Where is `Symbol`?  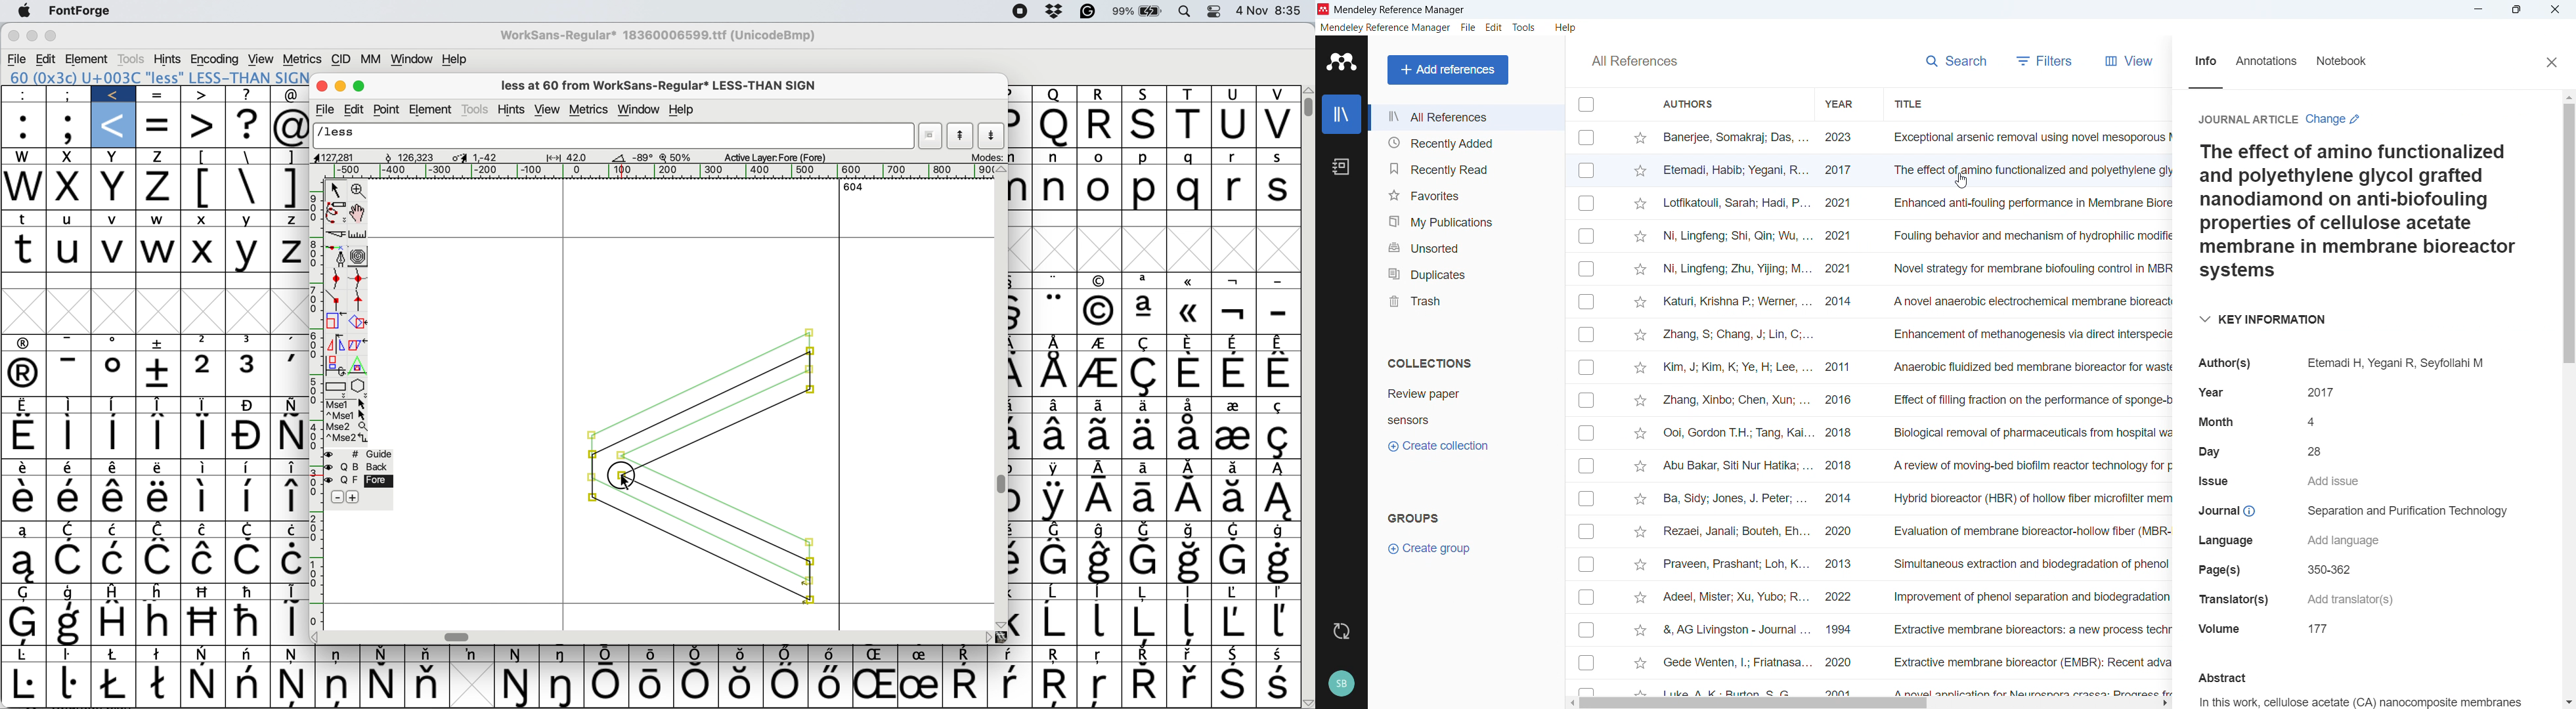
Symbol is located at coordinates (114, 499).